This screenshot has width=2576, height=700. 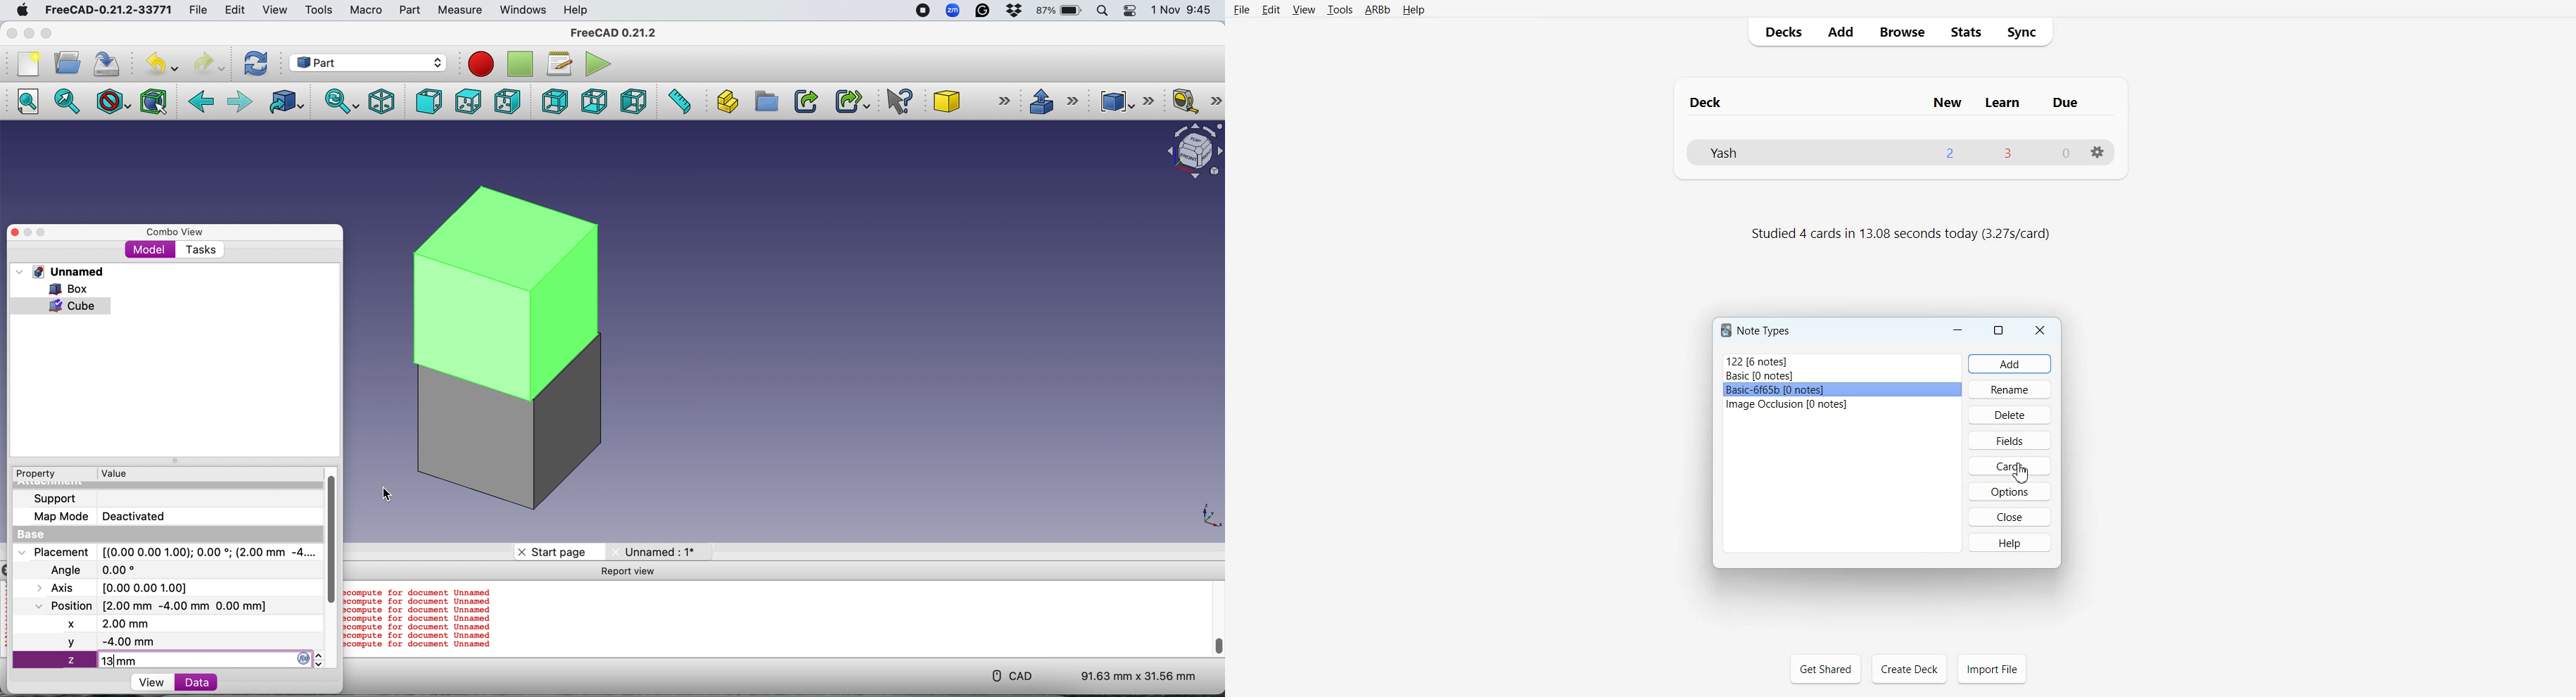 I want to click on File, so click(x=1843, y=360).